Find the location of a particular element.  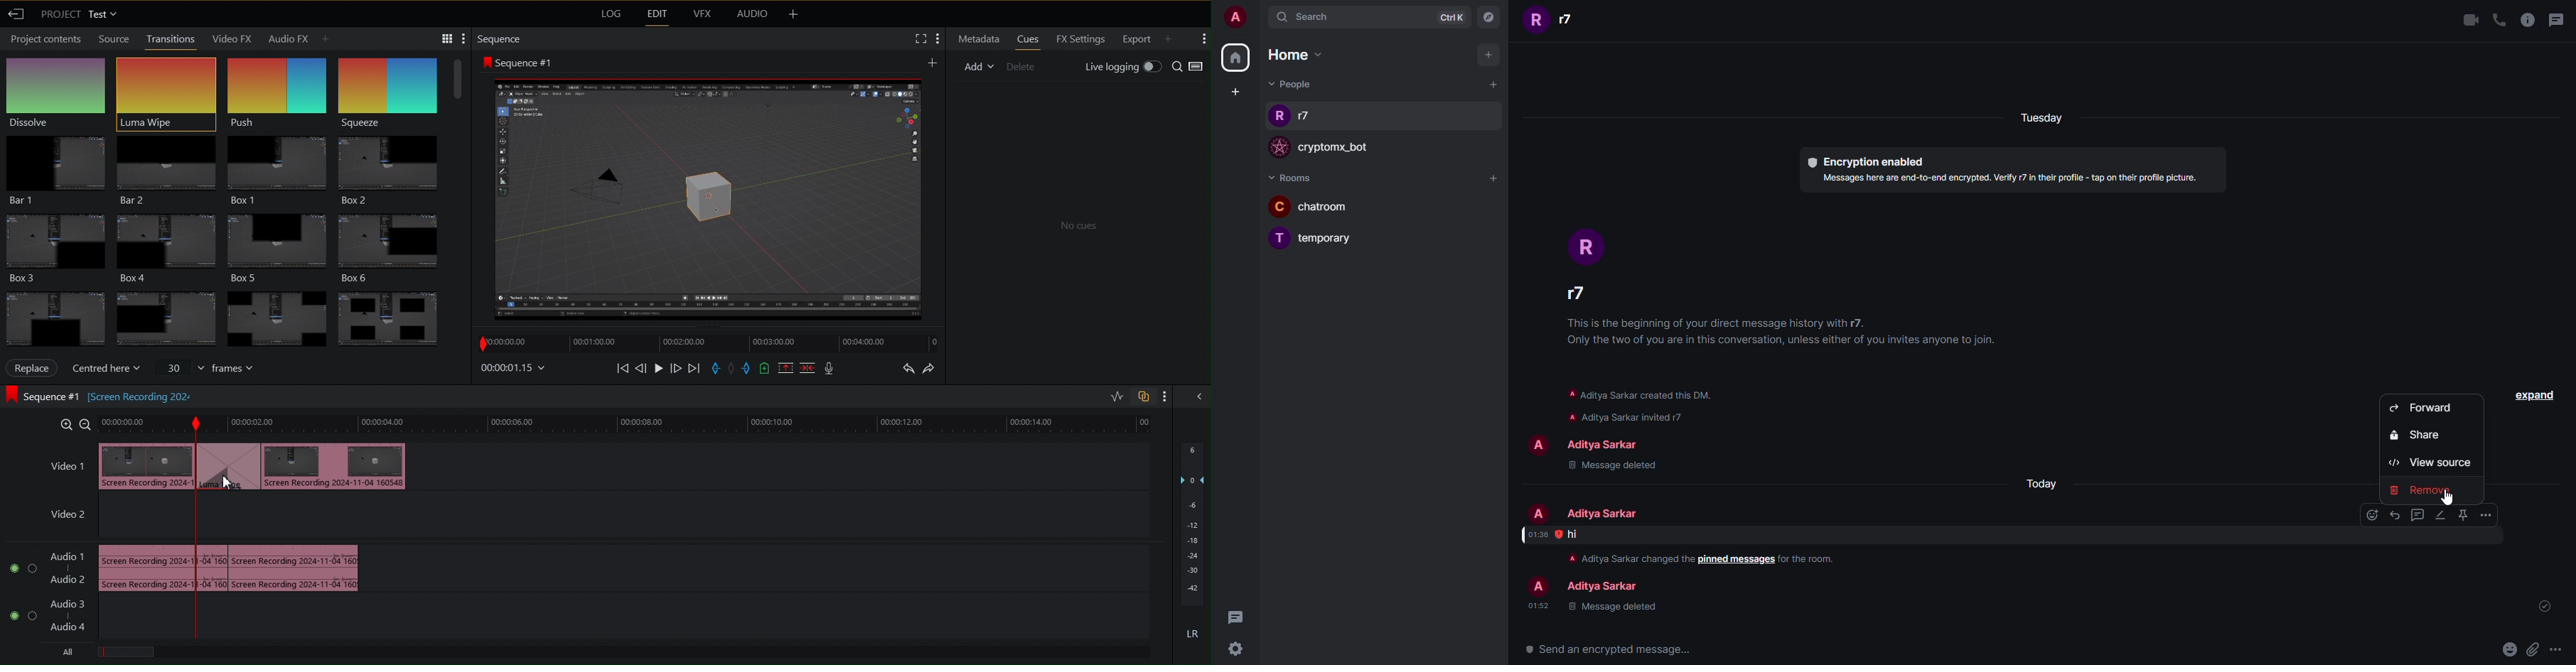

day is located at coordinates (2040, 485).